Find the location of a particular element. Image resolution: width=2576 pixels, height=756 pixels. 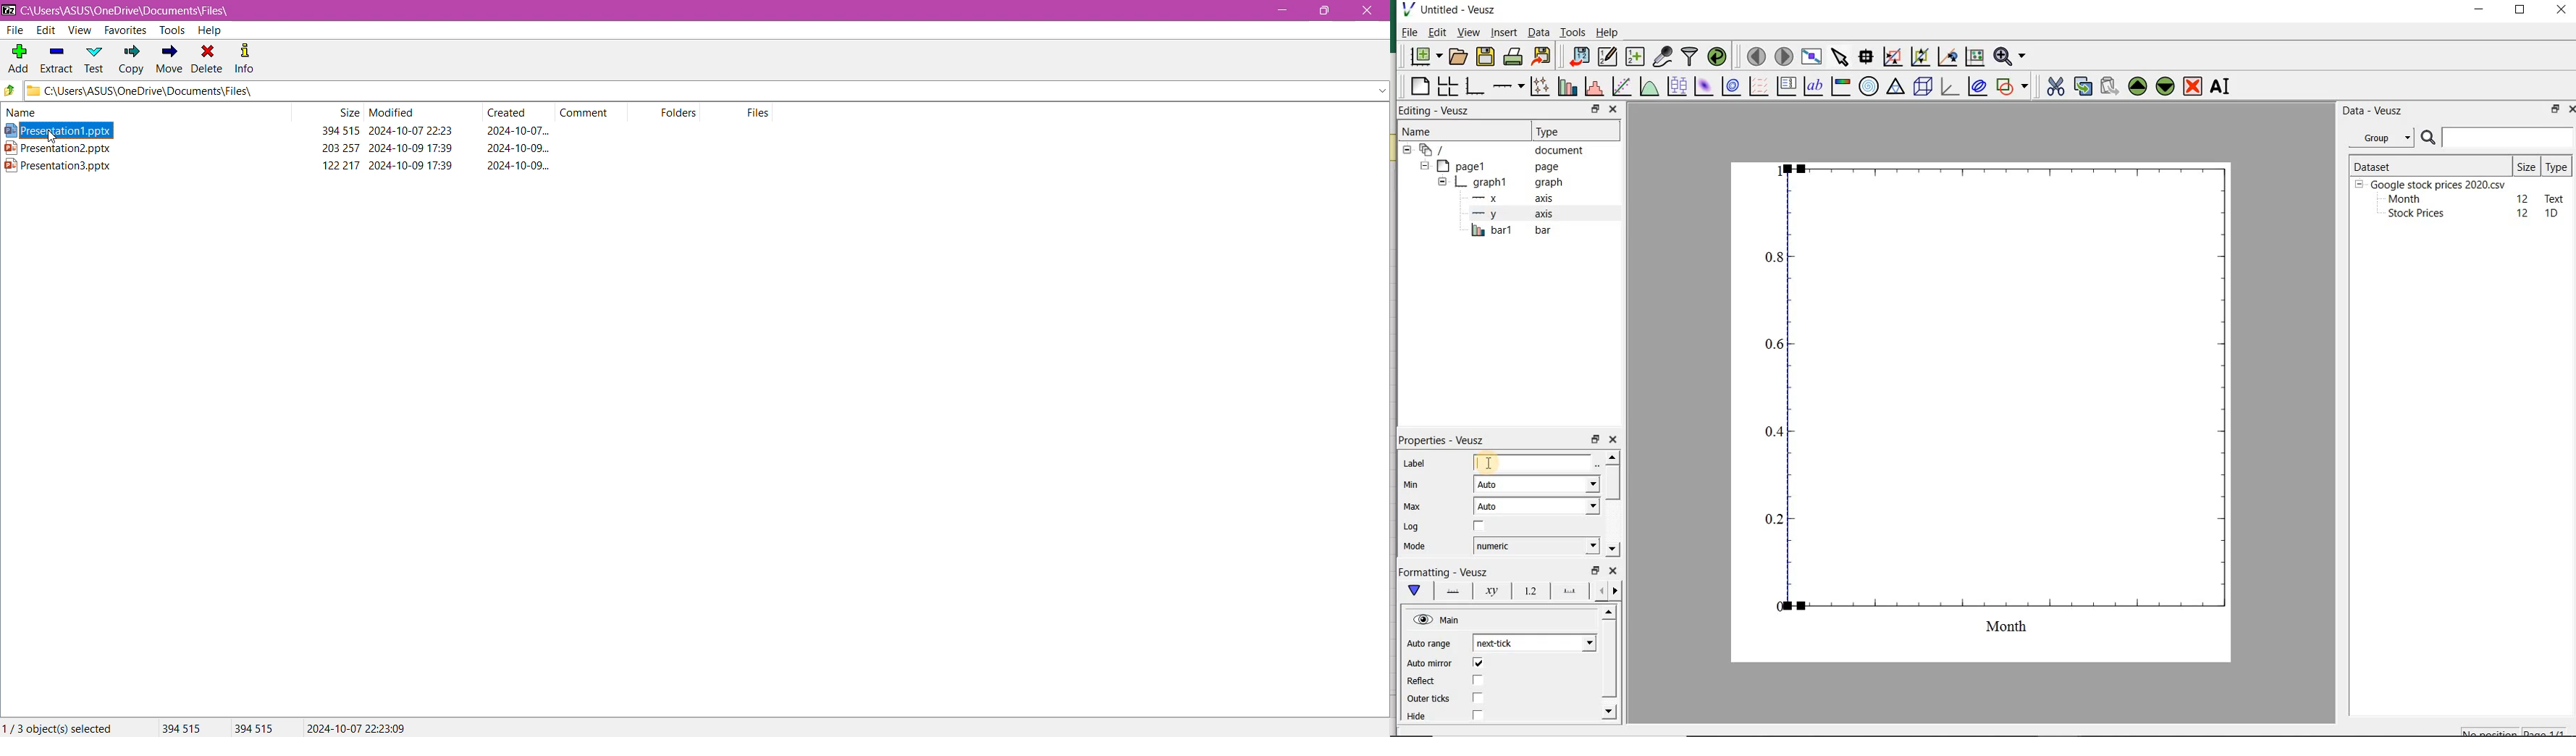

remove the selected widget is located at coordinates (2193, 86).